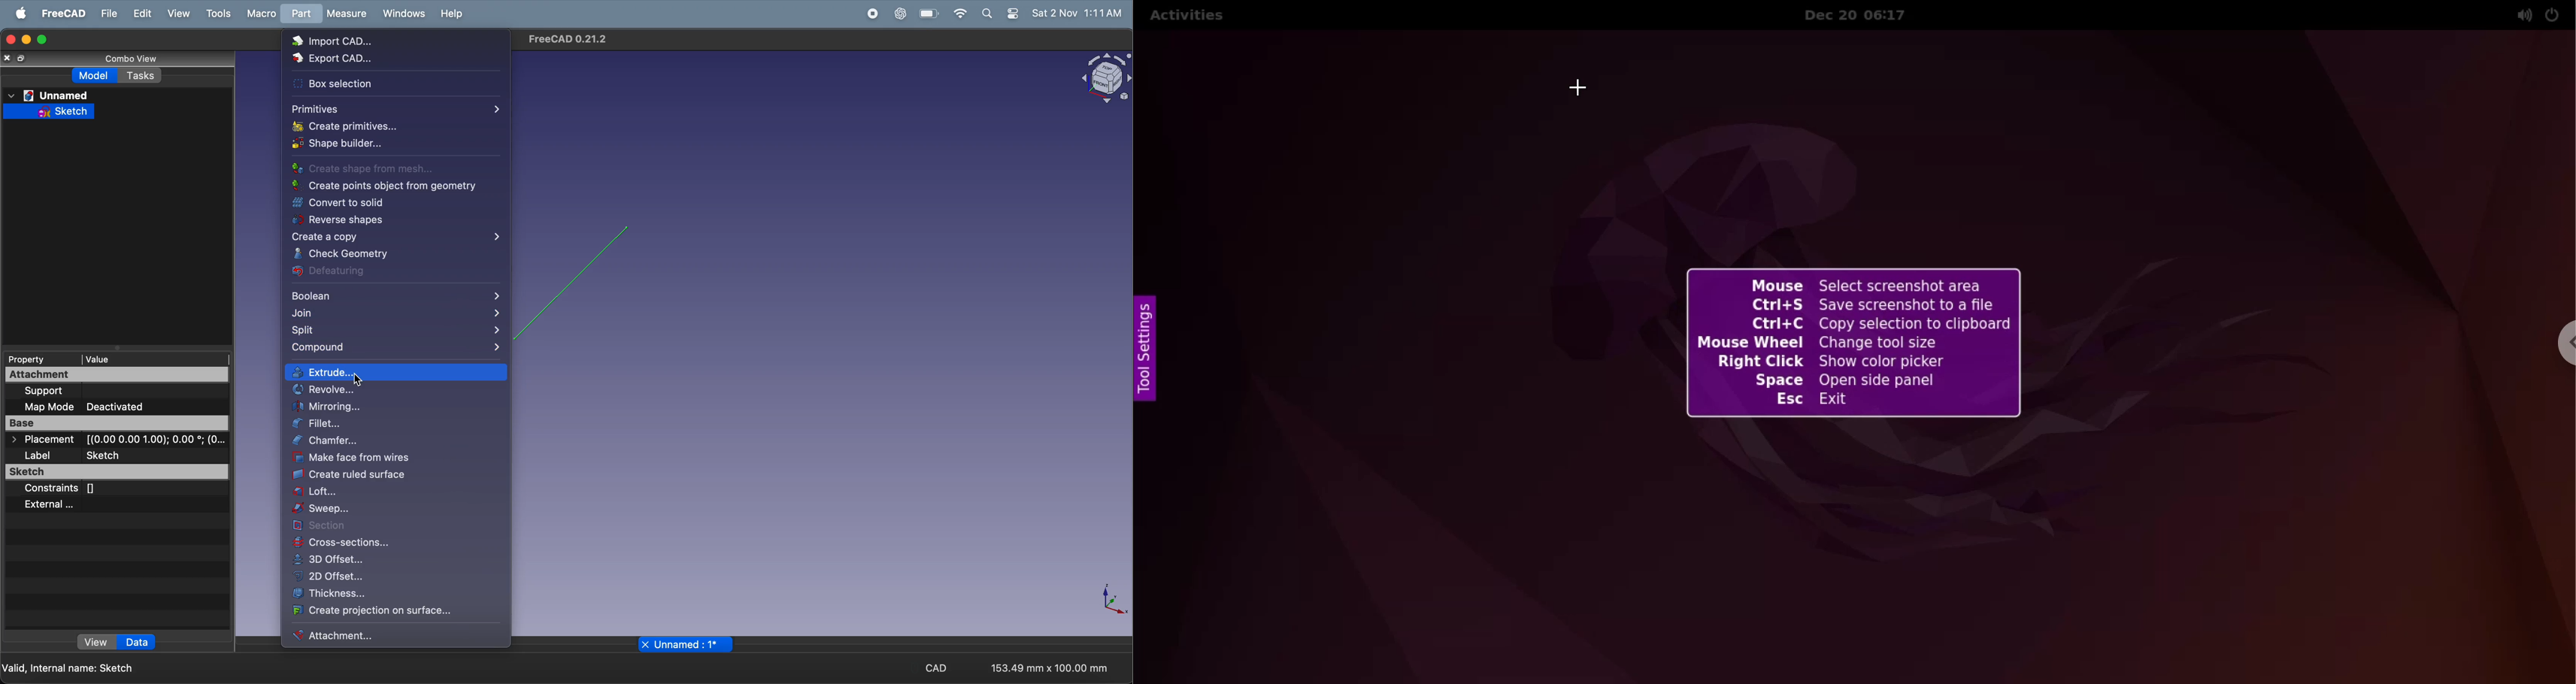 The height and width of the screenshot is (700, 2576). I want to click on marco, so click(261, 15).